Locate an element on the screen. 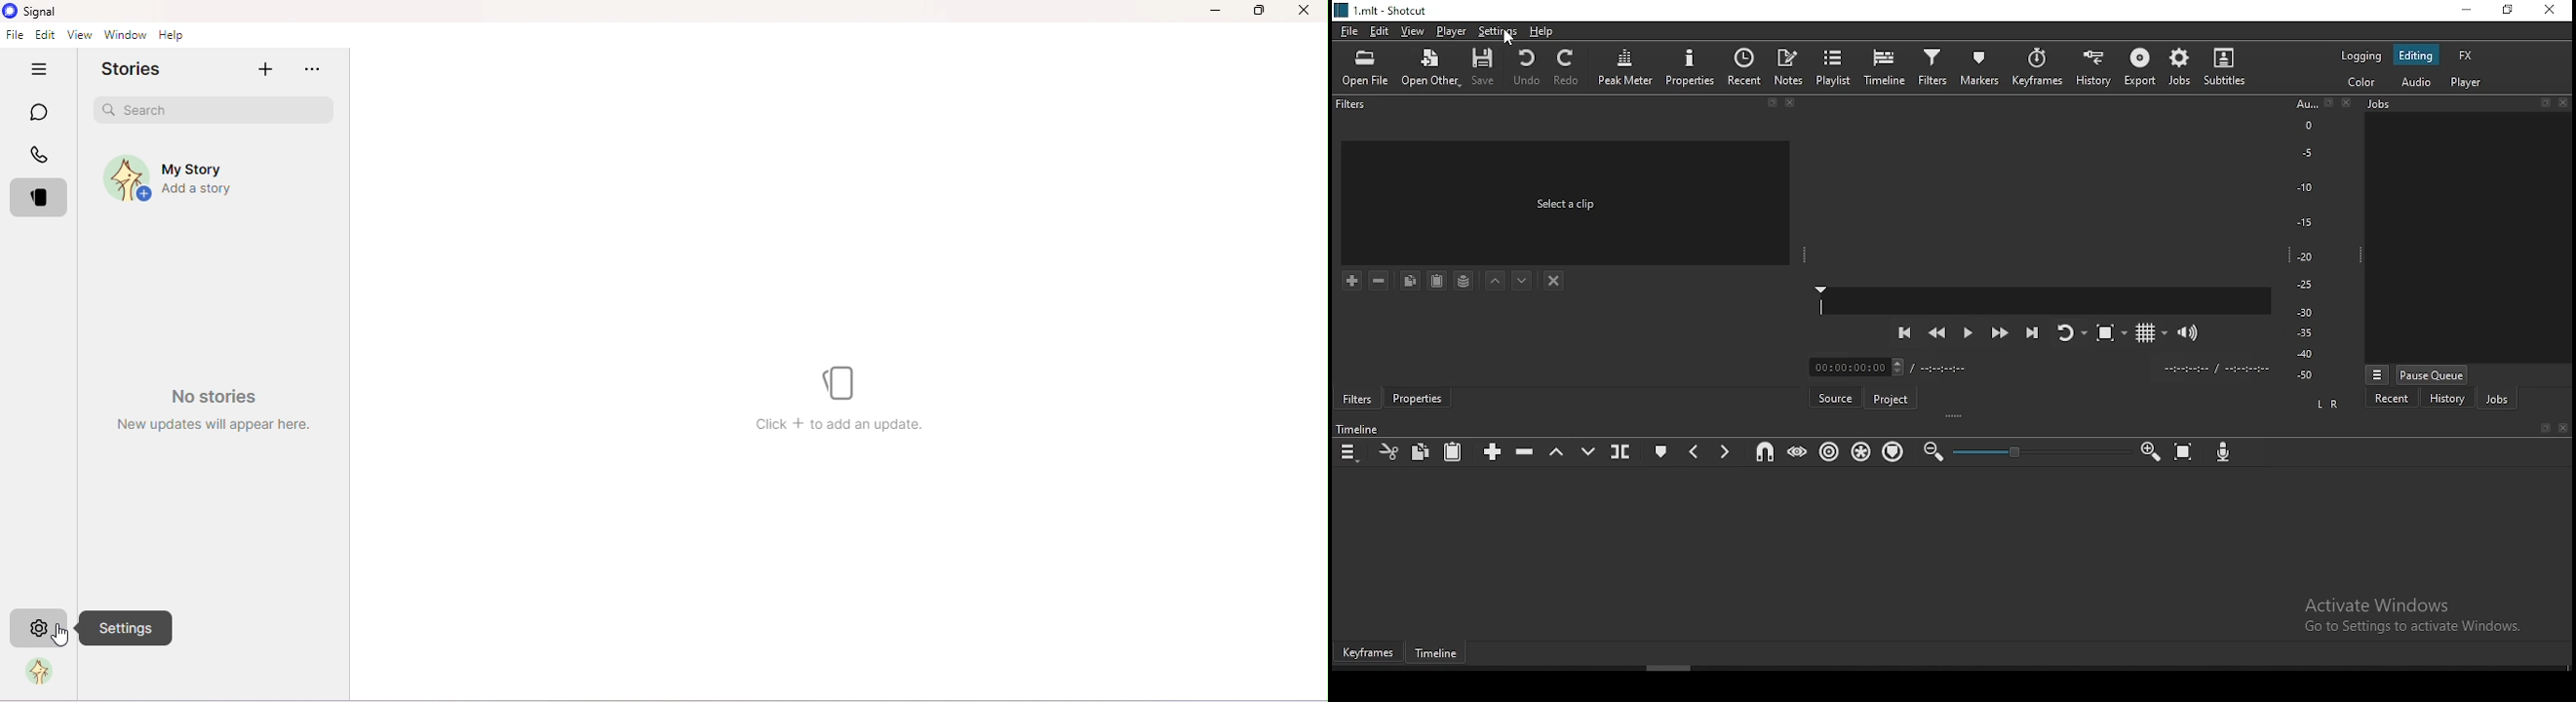 Image resolution: width=2576 pixels, height=728 pixels. toggle player after looping is located at coordinates (2069, 337).